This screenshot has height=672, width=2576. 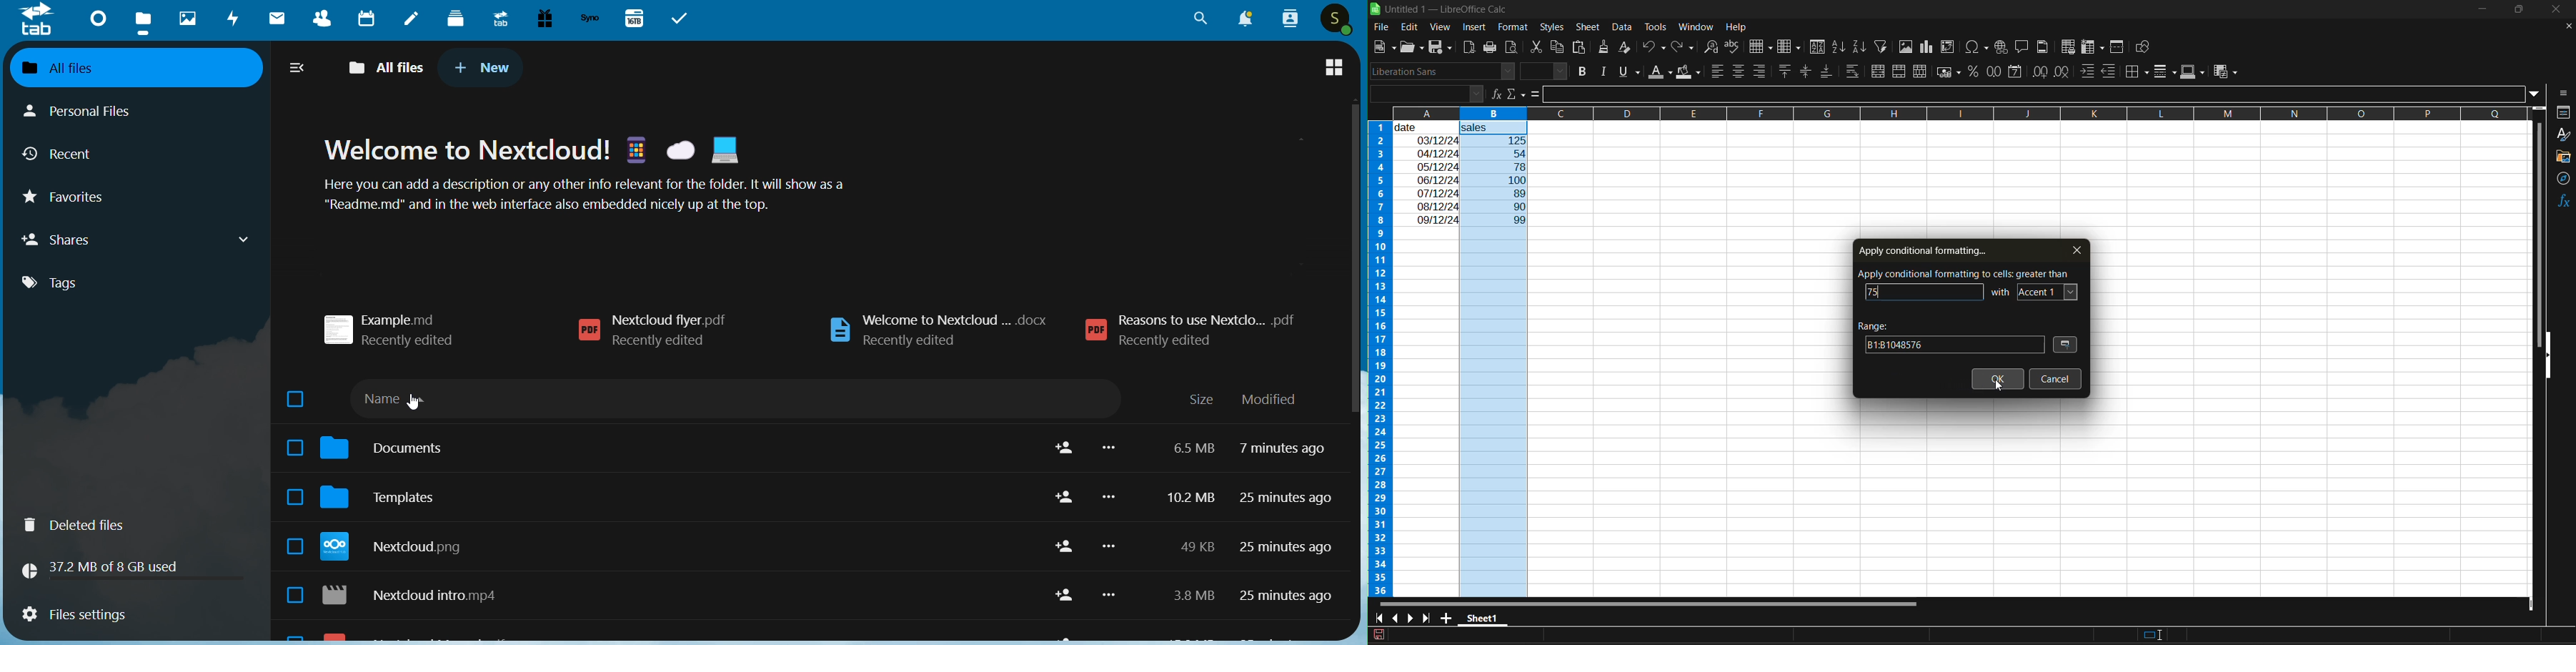 I want to click on Shares, so click(x=136, y=242).